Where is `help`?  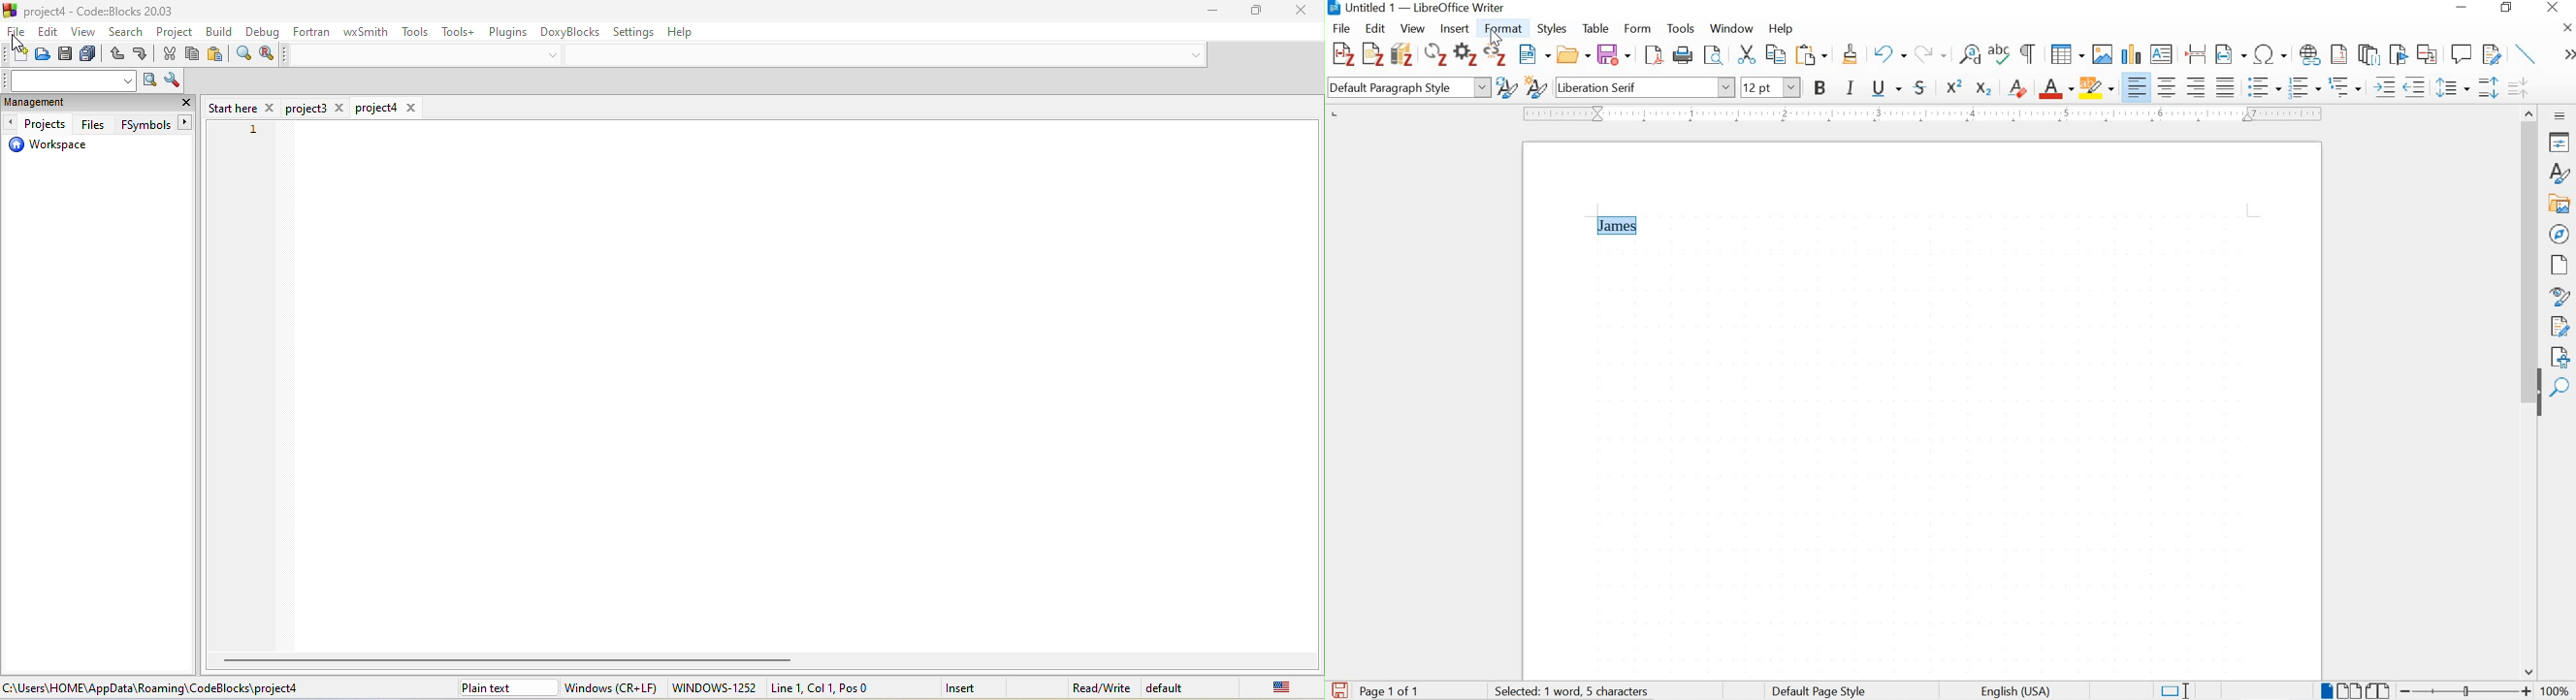
help is located at coordinates (692, 34).